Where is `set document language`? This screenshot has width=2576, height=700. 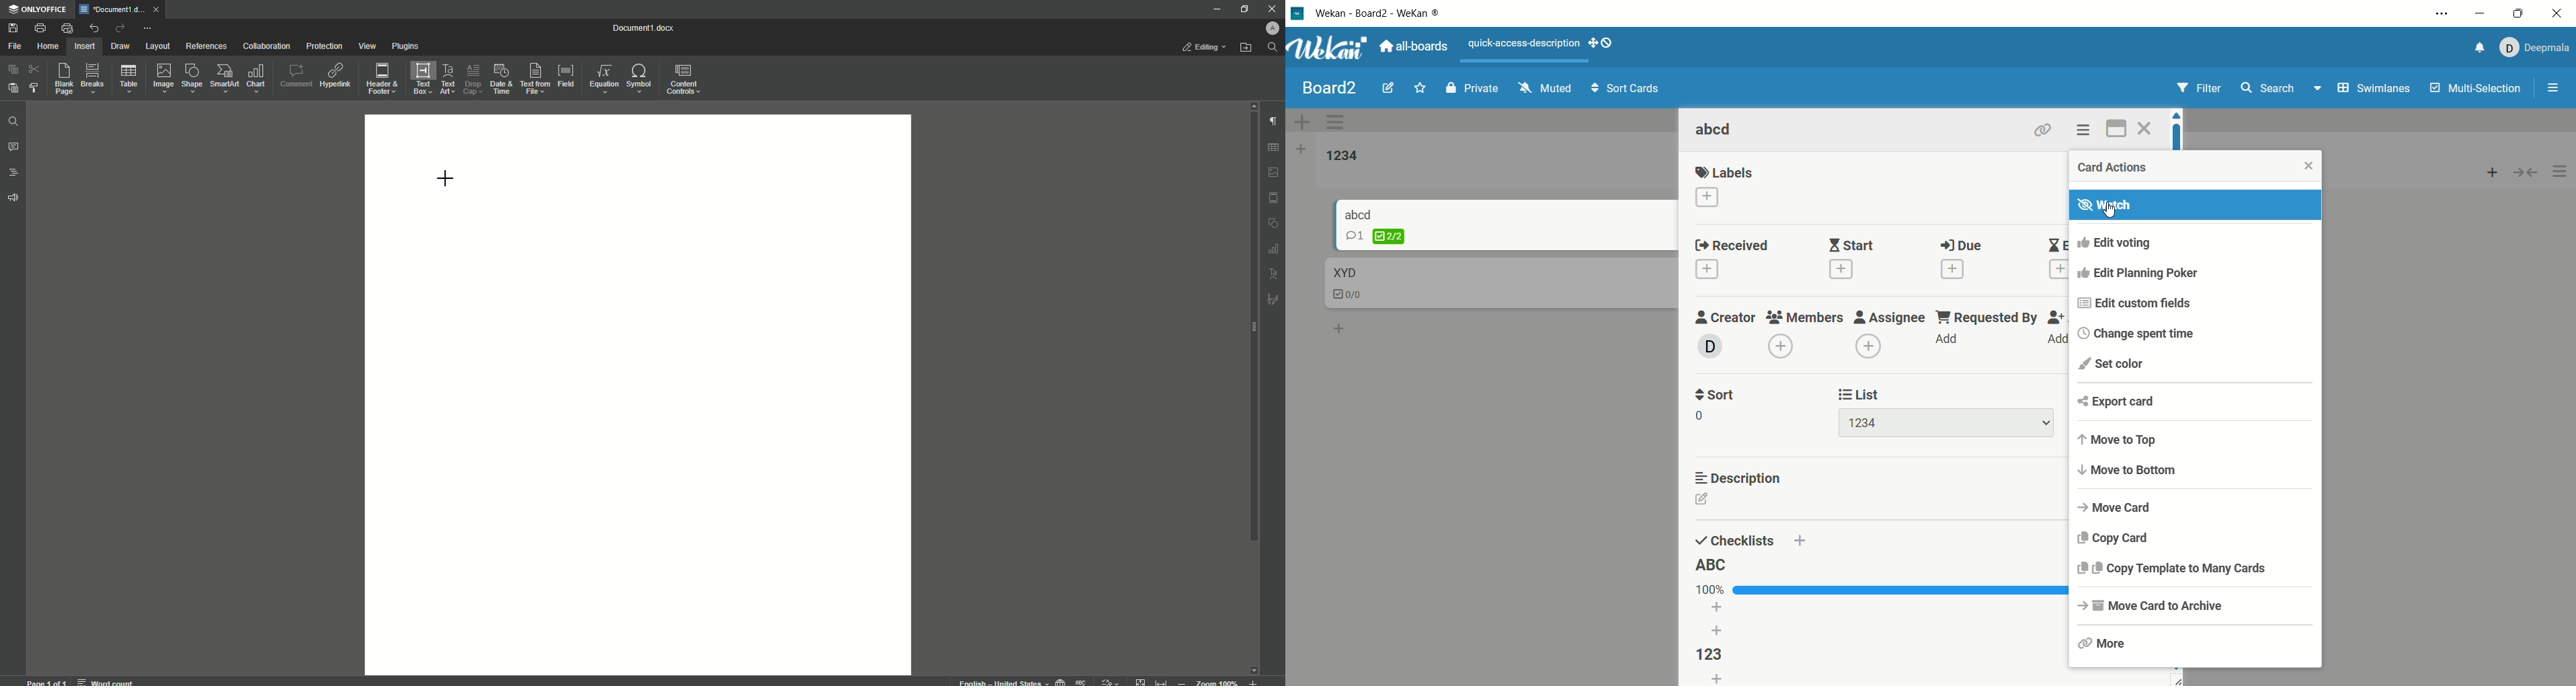 set document language is located at coordinates (1061, 681).